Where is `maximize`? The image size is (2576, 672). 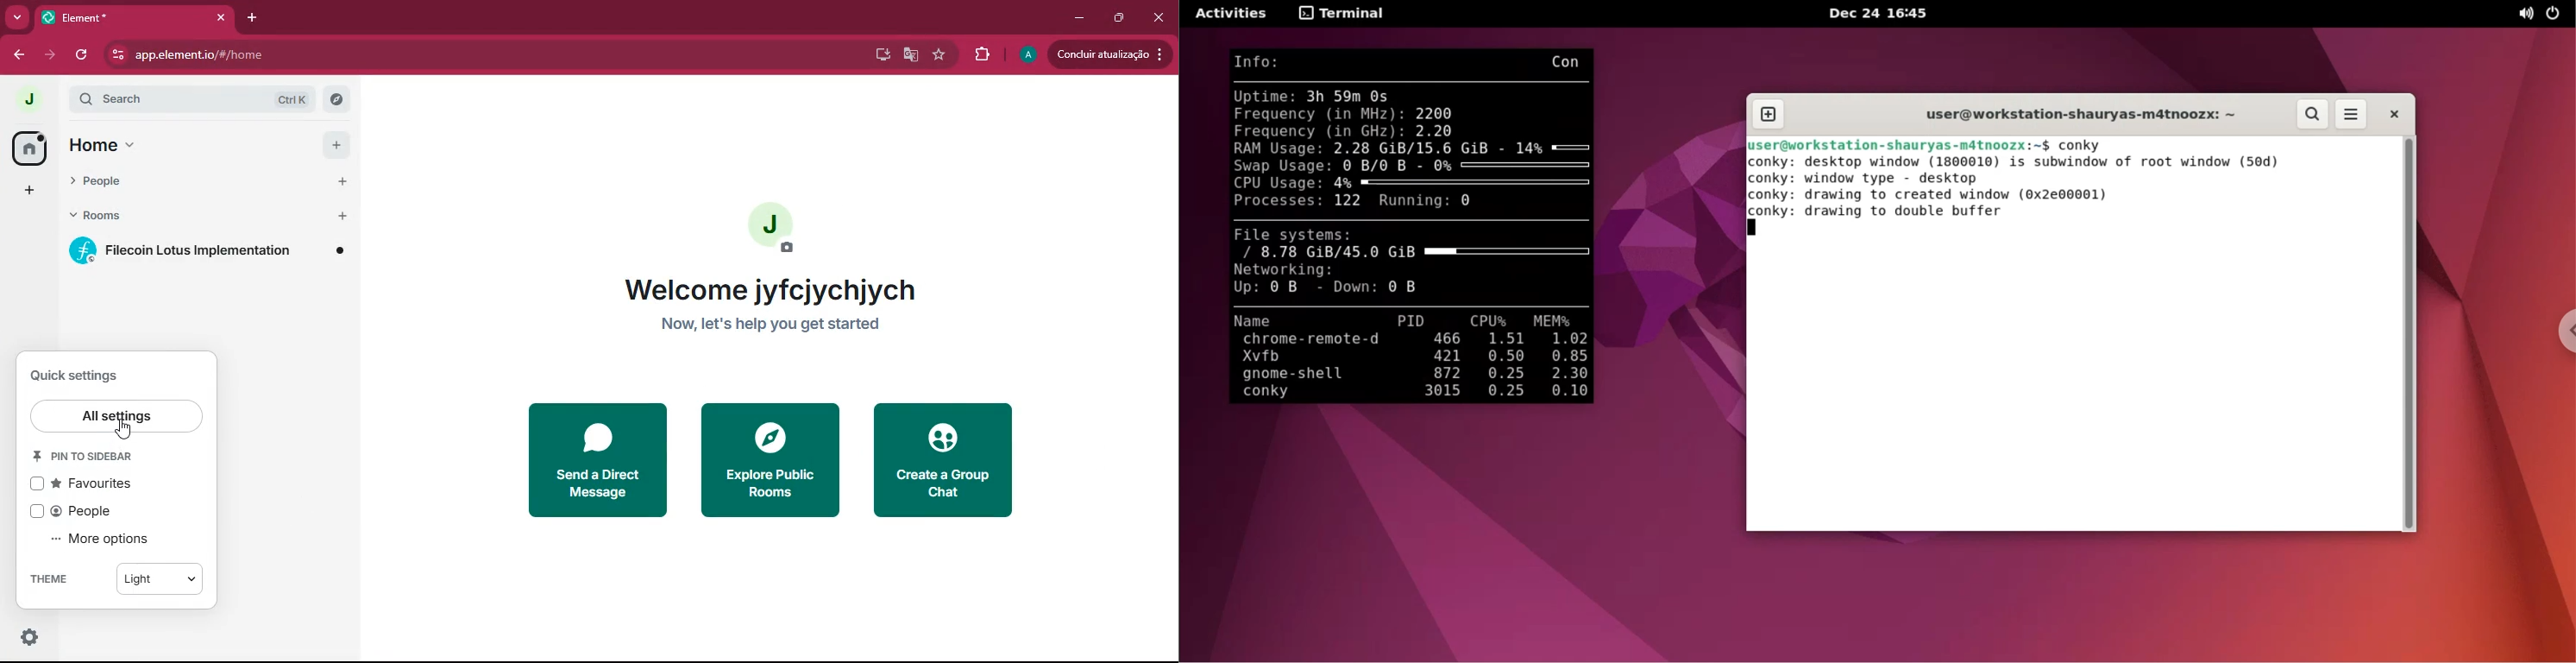 maximize is located at coordinates (1115, 18).